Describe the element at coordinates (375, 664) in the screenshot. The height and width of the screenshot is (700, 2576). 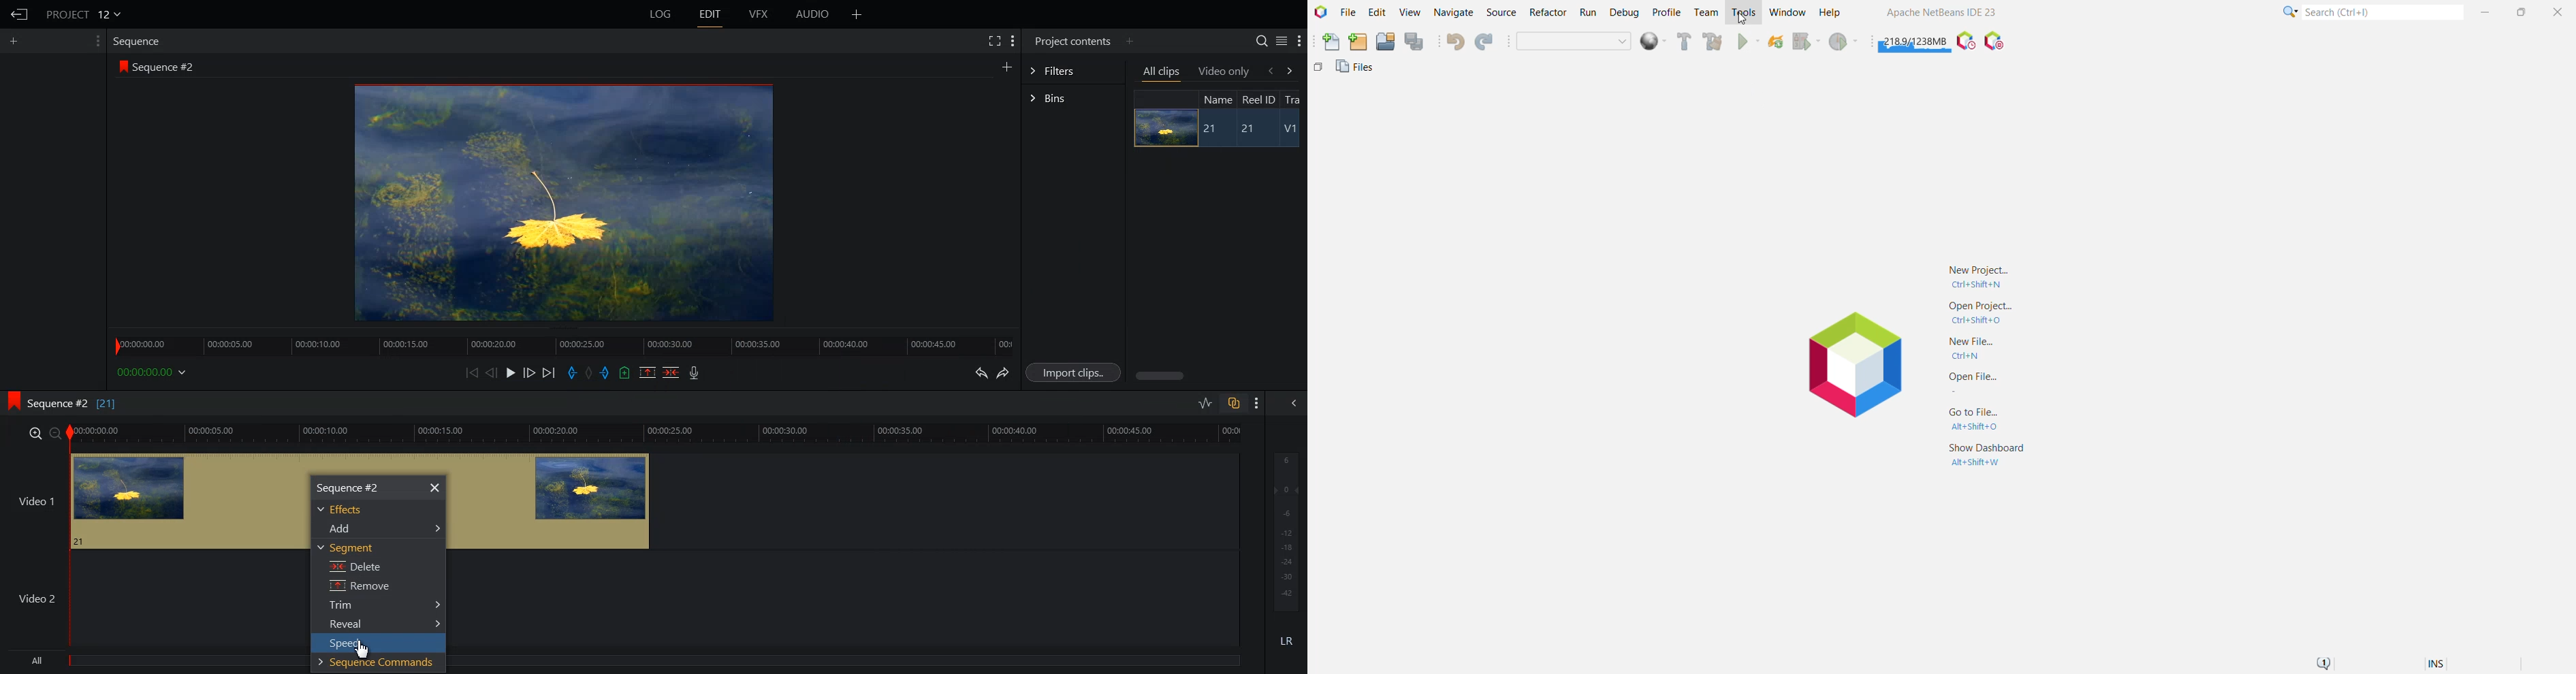
I see `Sequence Commands` at that location.